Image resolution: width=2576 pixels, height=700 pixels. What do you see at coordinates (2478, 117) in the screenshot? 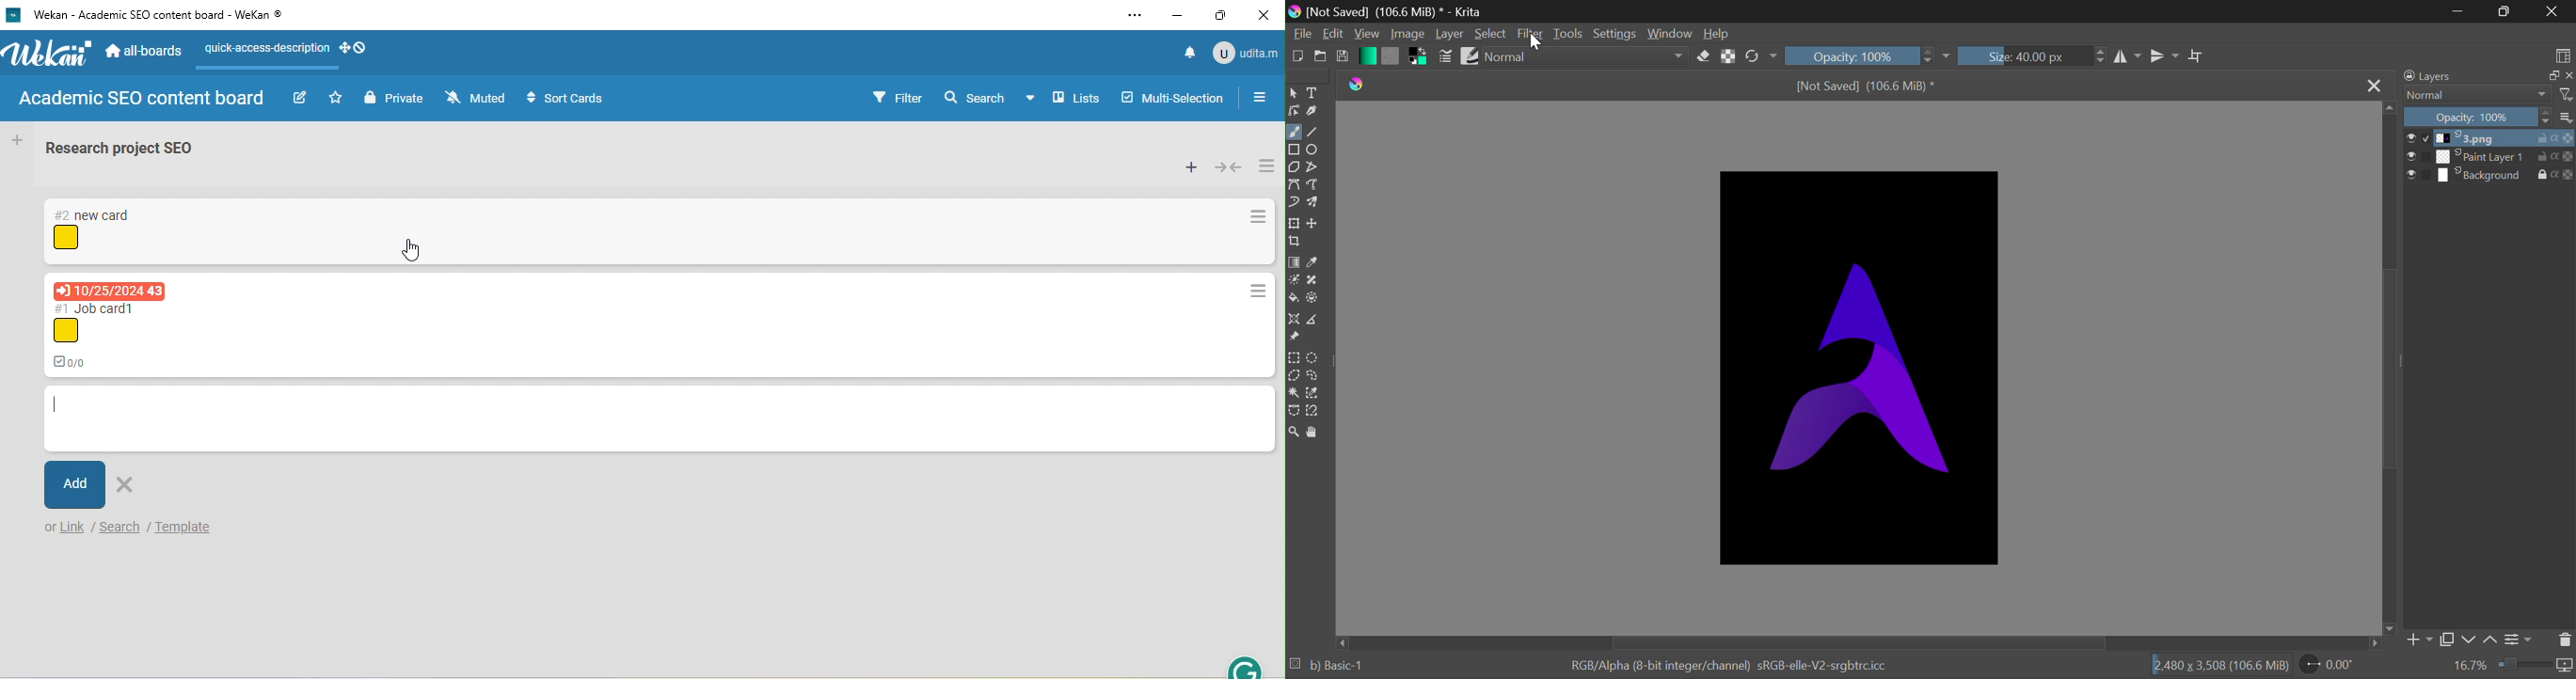
I see `Opacity 100%` at bounding box center [2478, 117].